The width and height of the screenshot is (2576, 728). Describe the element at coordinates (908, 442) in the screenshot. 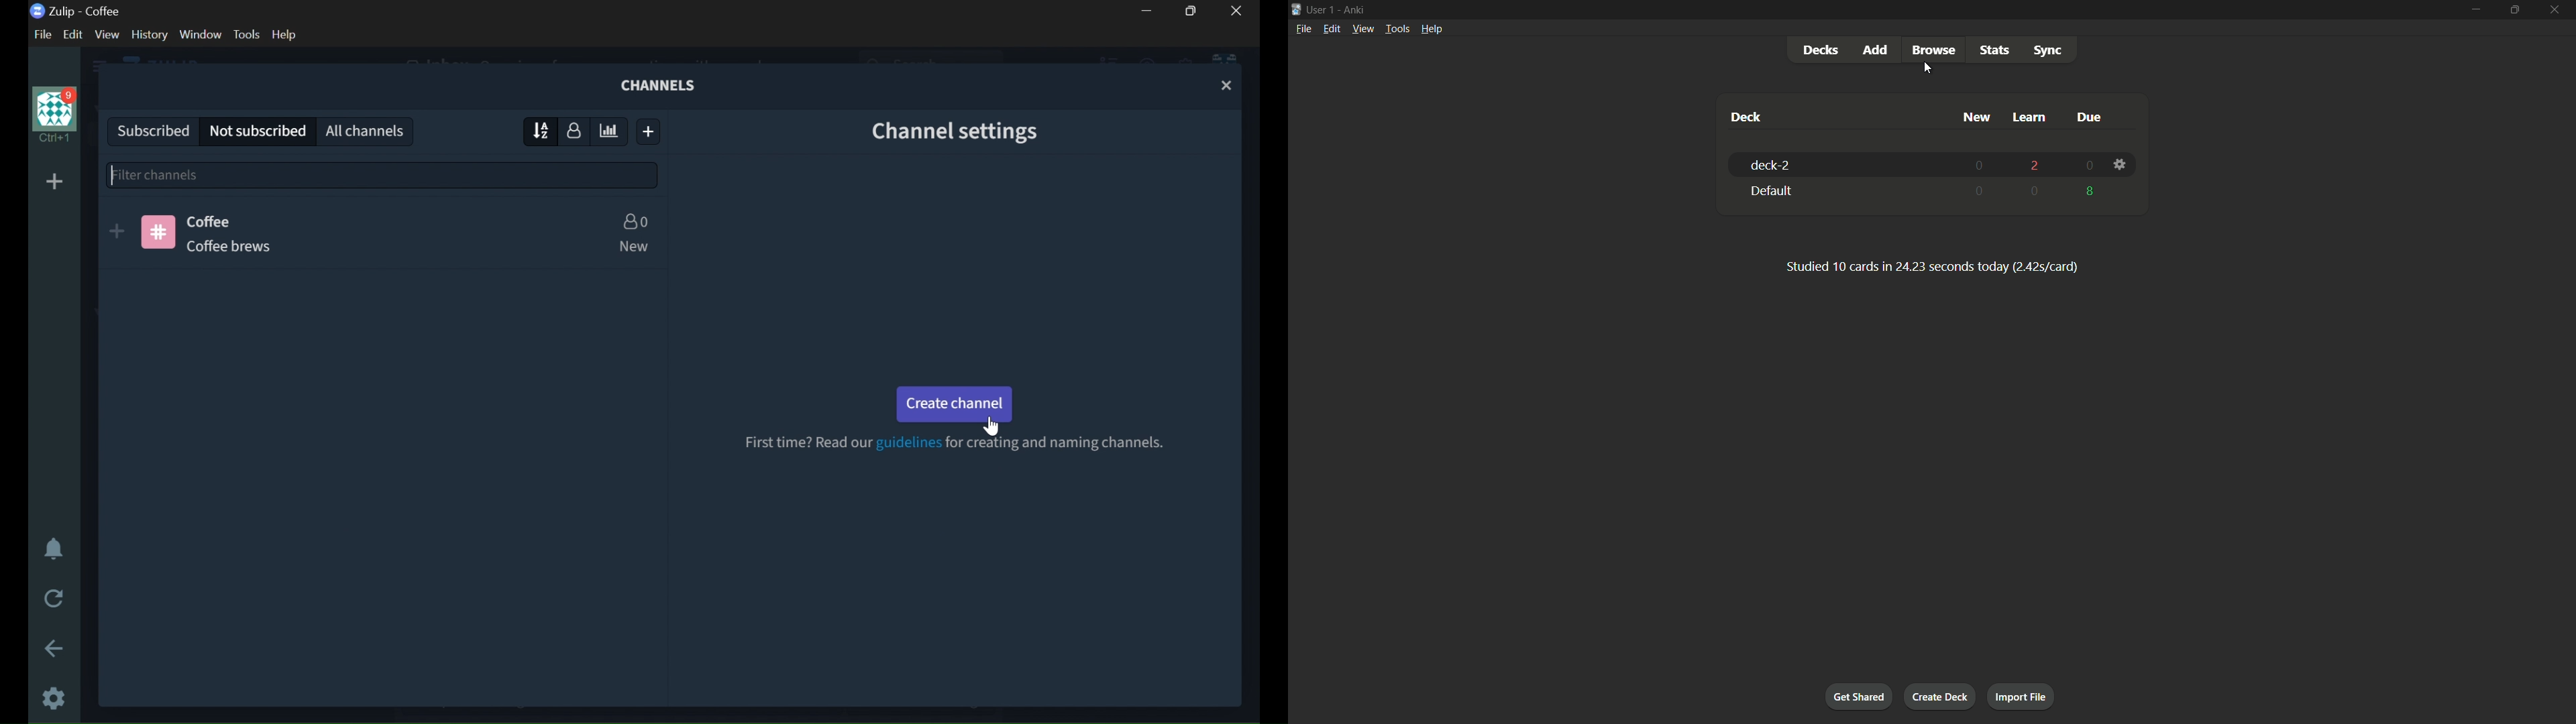

I see `guidelines` at that location.